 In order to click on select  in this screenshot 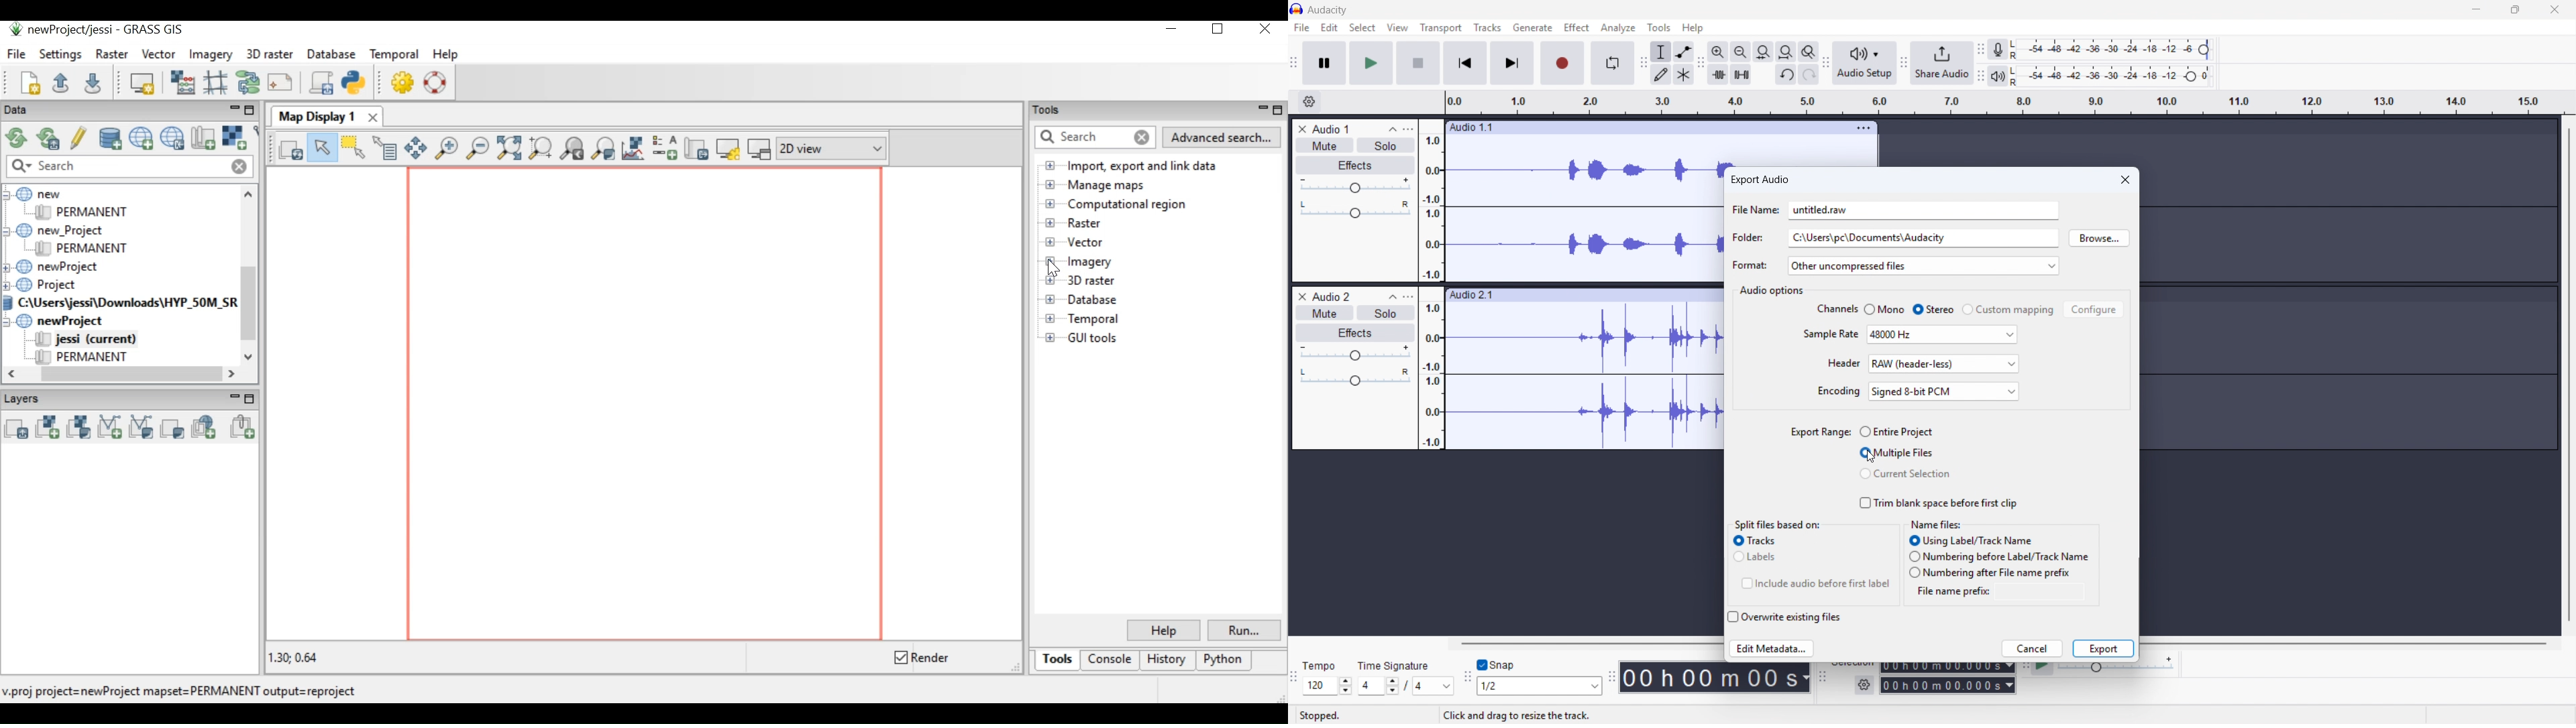, I will do `click(1362, 27)`.